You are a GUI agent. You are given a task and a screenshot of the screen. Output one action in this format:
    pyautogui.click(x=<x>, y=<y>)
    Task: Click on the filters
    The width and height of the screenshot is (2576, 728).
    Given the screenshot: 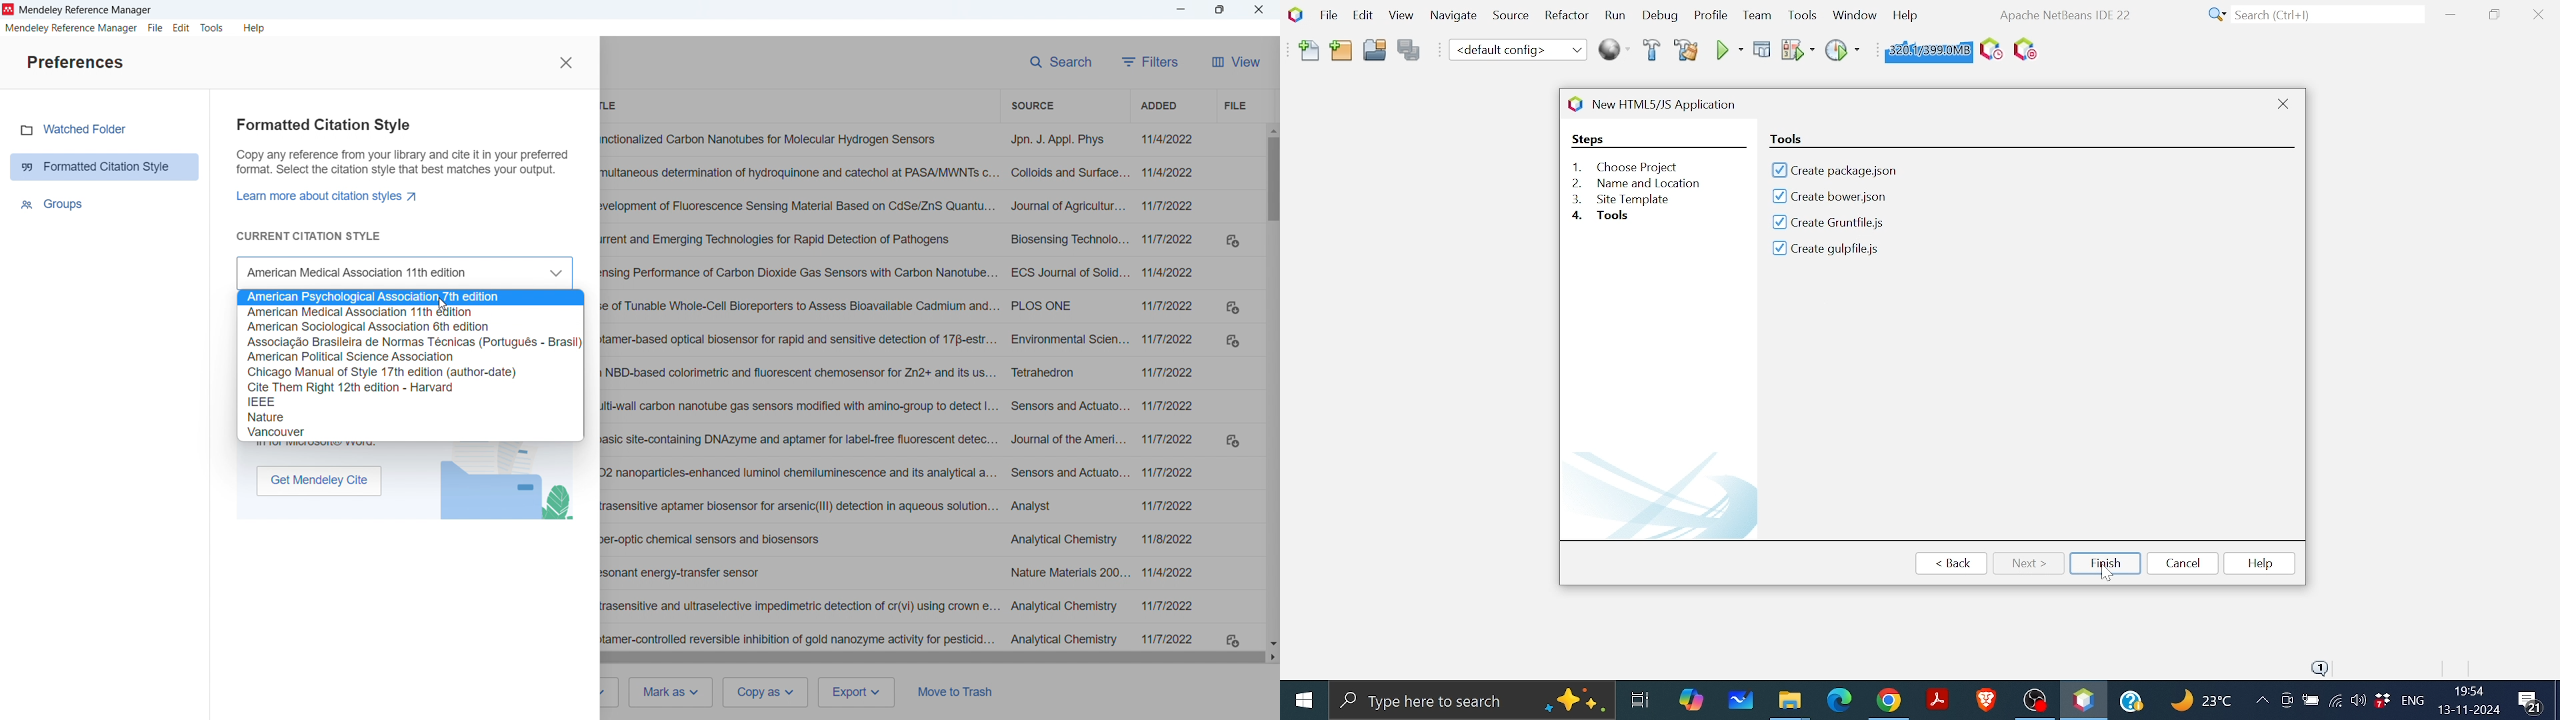 What is the action you would take?
    pyautogui.click(x=1151, y=62)
    